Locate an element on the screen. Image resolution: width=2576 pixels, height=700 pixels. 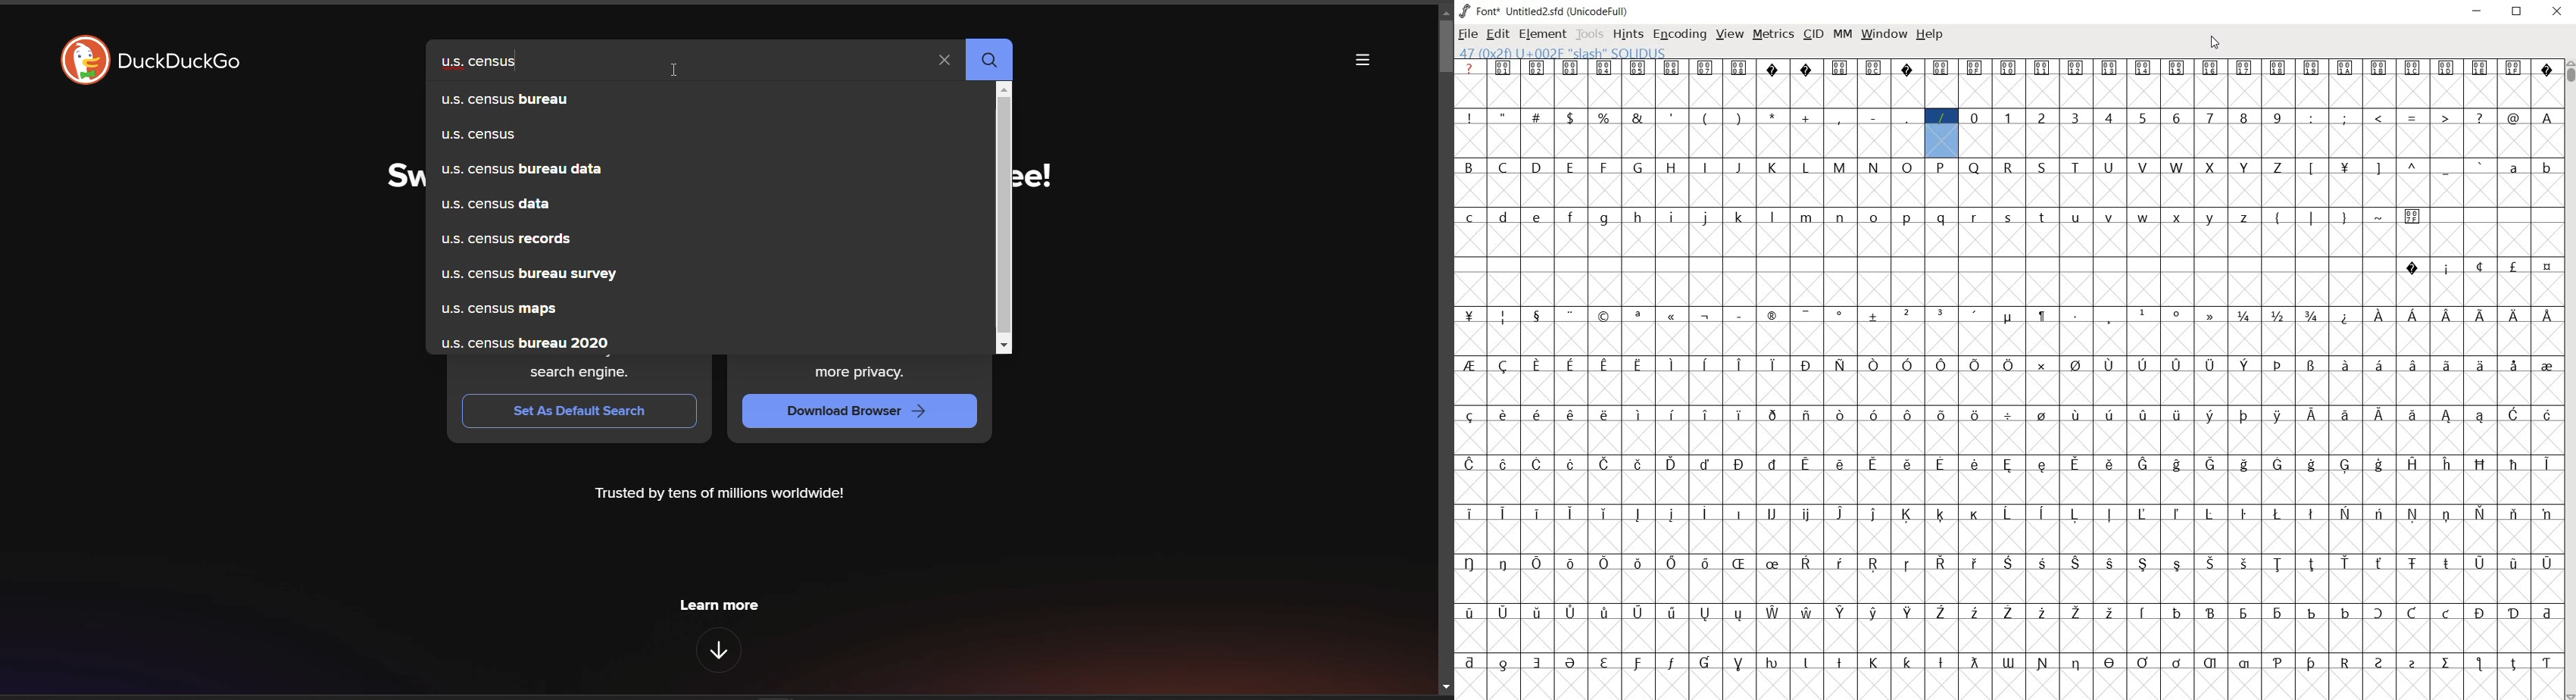
glyph is located at coordinates (1469, 563).